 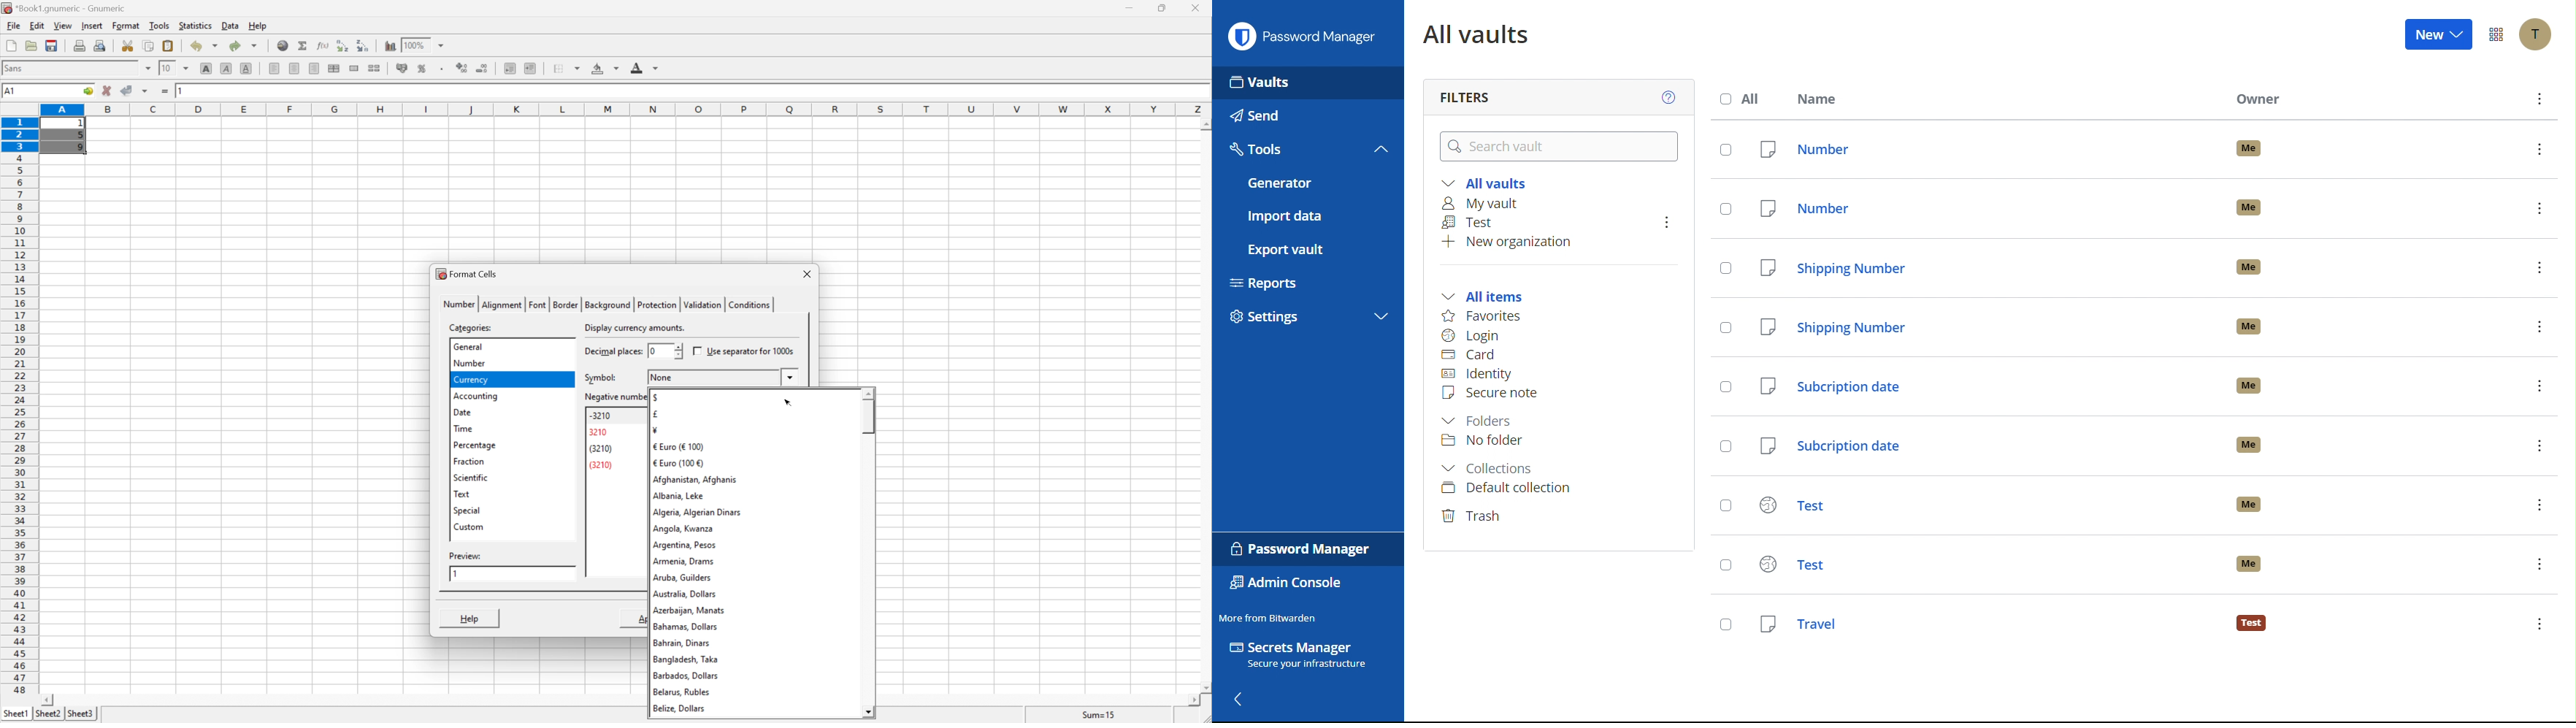 I want to click on use separator for 1000s, so click(x=745, y=351).